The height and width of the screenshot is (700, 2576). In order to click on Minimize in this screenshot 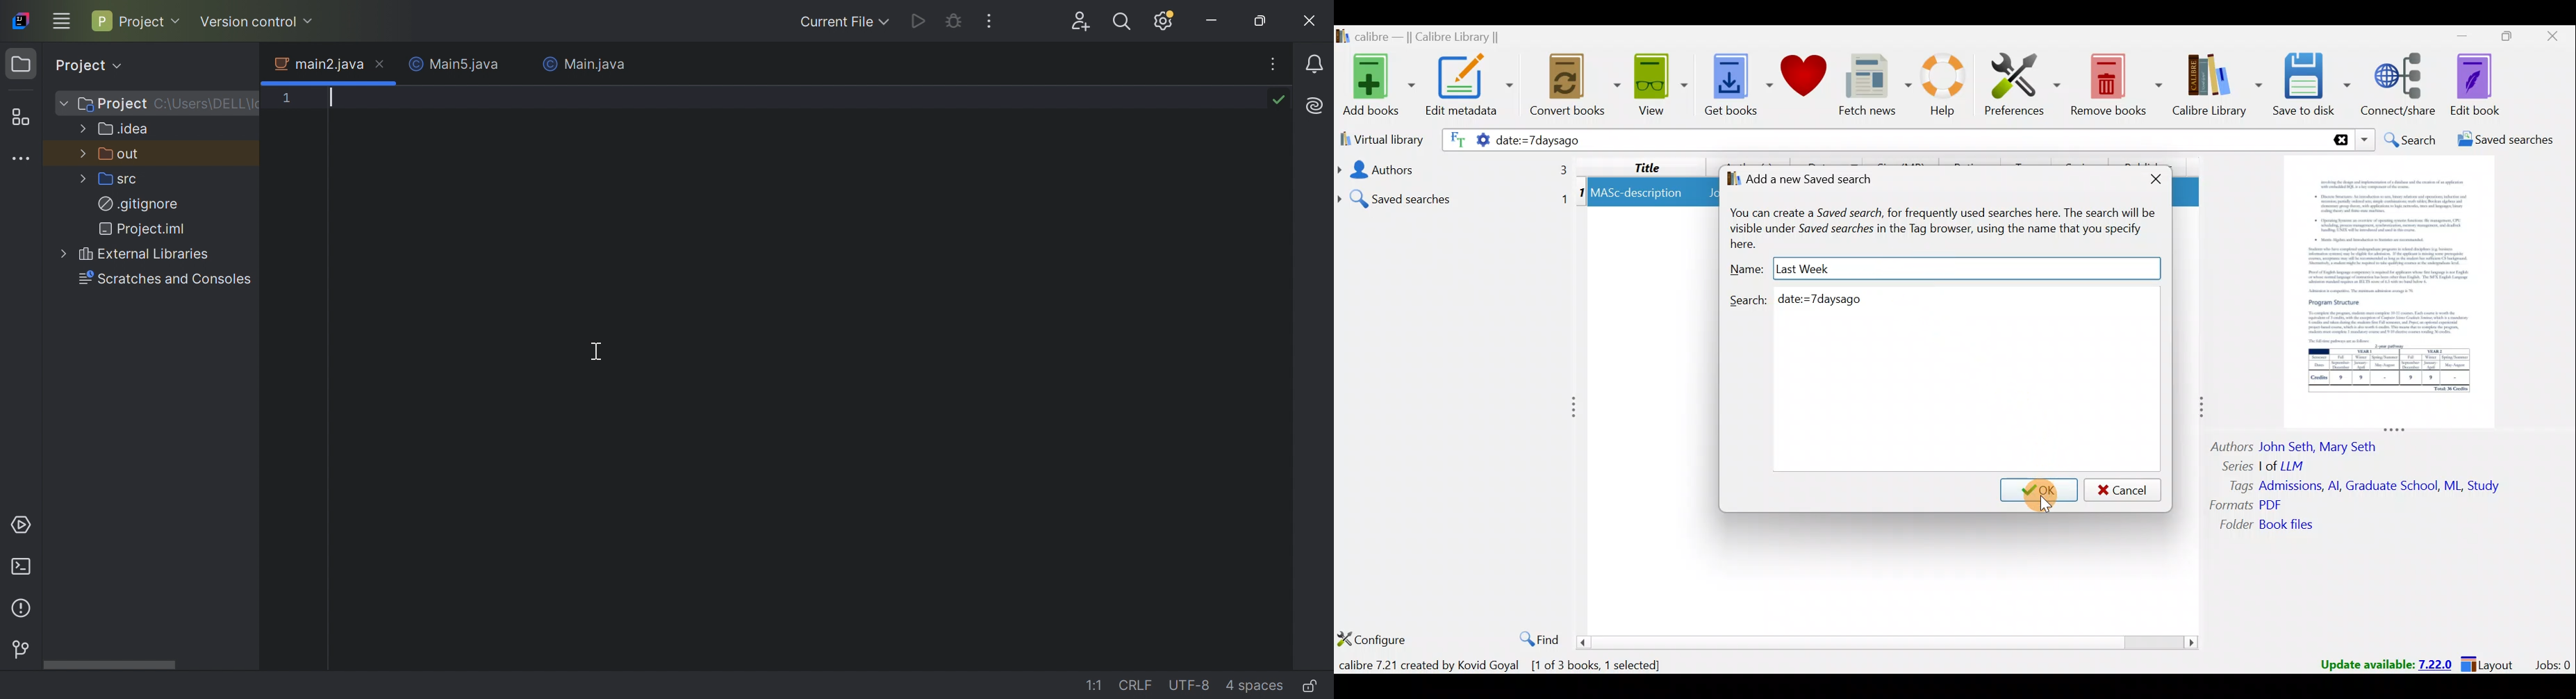, I will do `click(1216, 19)`.